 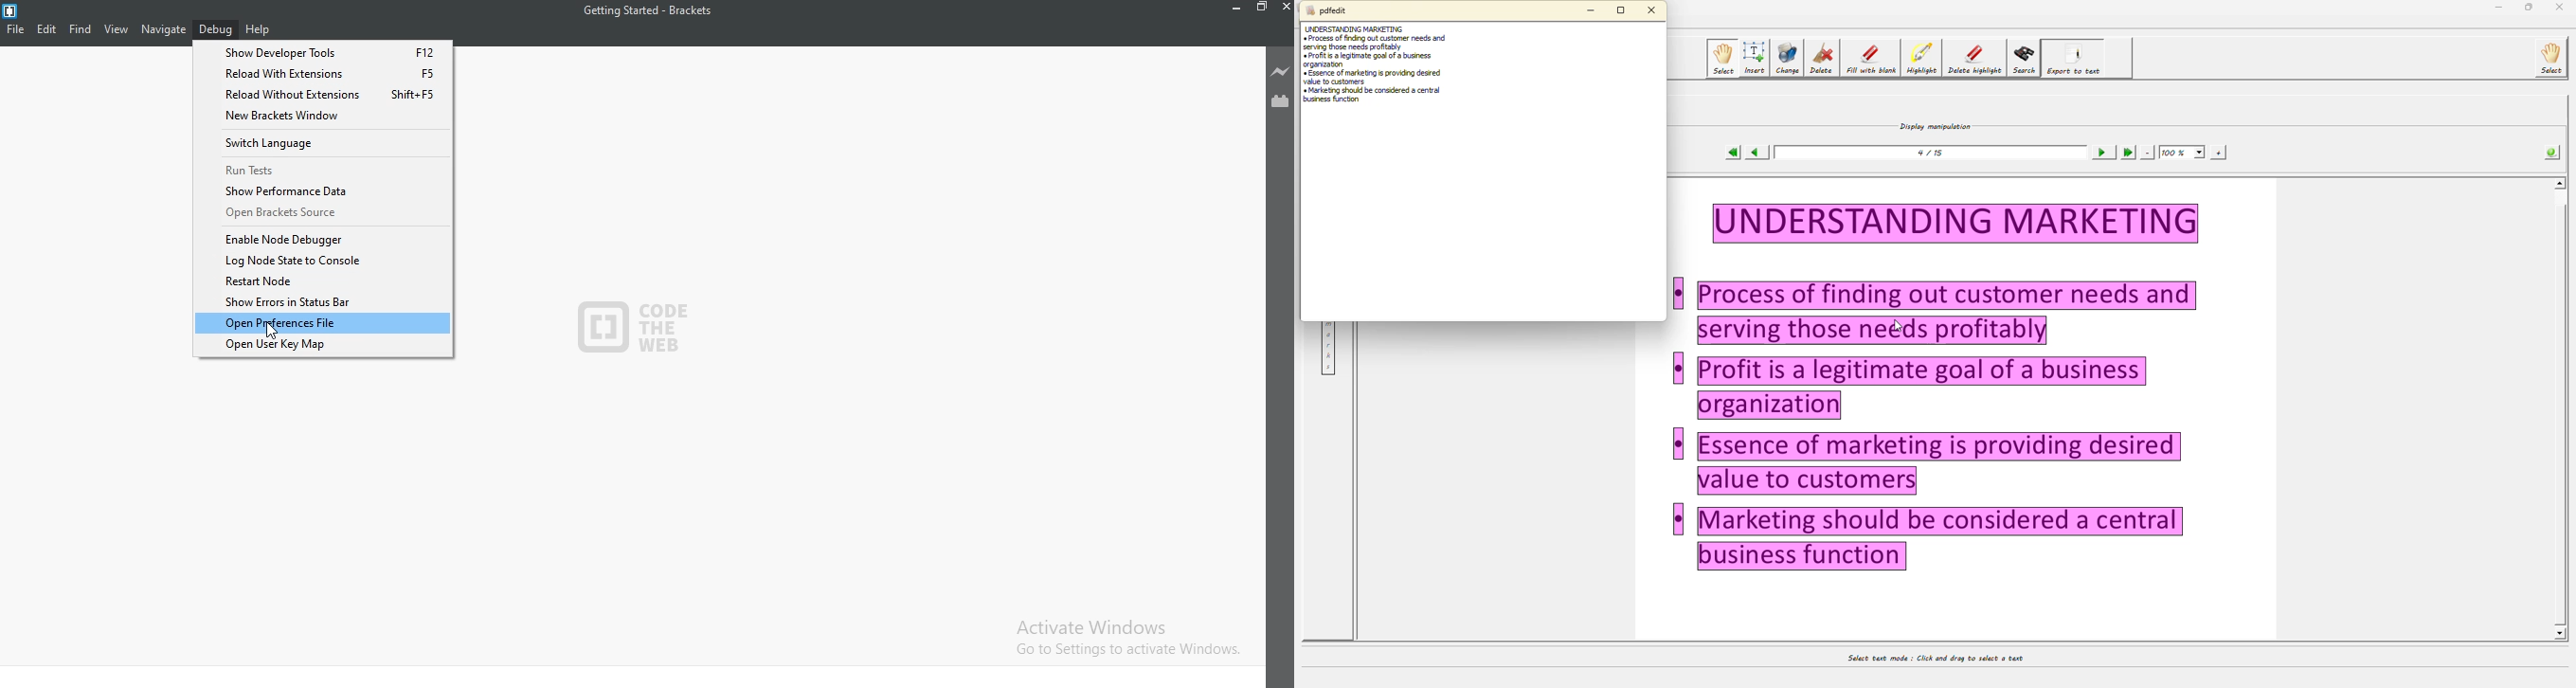 I want to click on live preview, so click(x=1279, y=71).